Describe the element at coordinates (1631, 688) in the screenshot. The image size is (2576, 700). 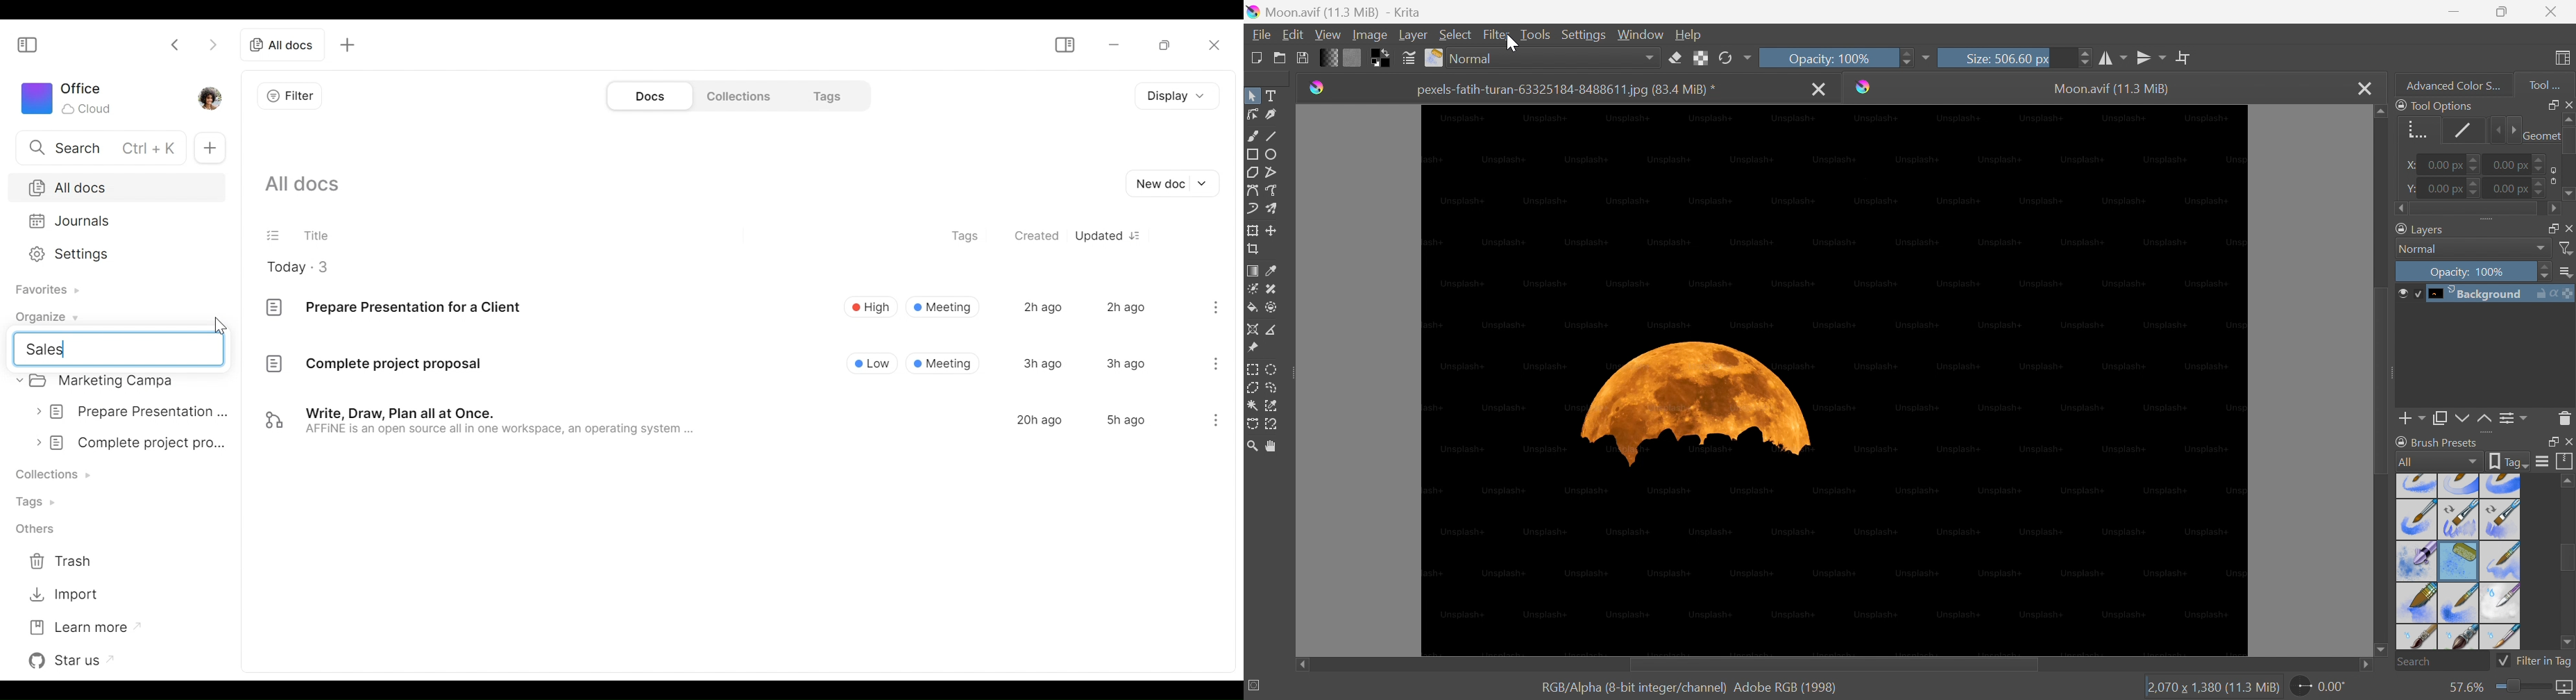
I see `RGB/Alpha (8-bit integer/channel)` at that location.